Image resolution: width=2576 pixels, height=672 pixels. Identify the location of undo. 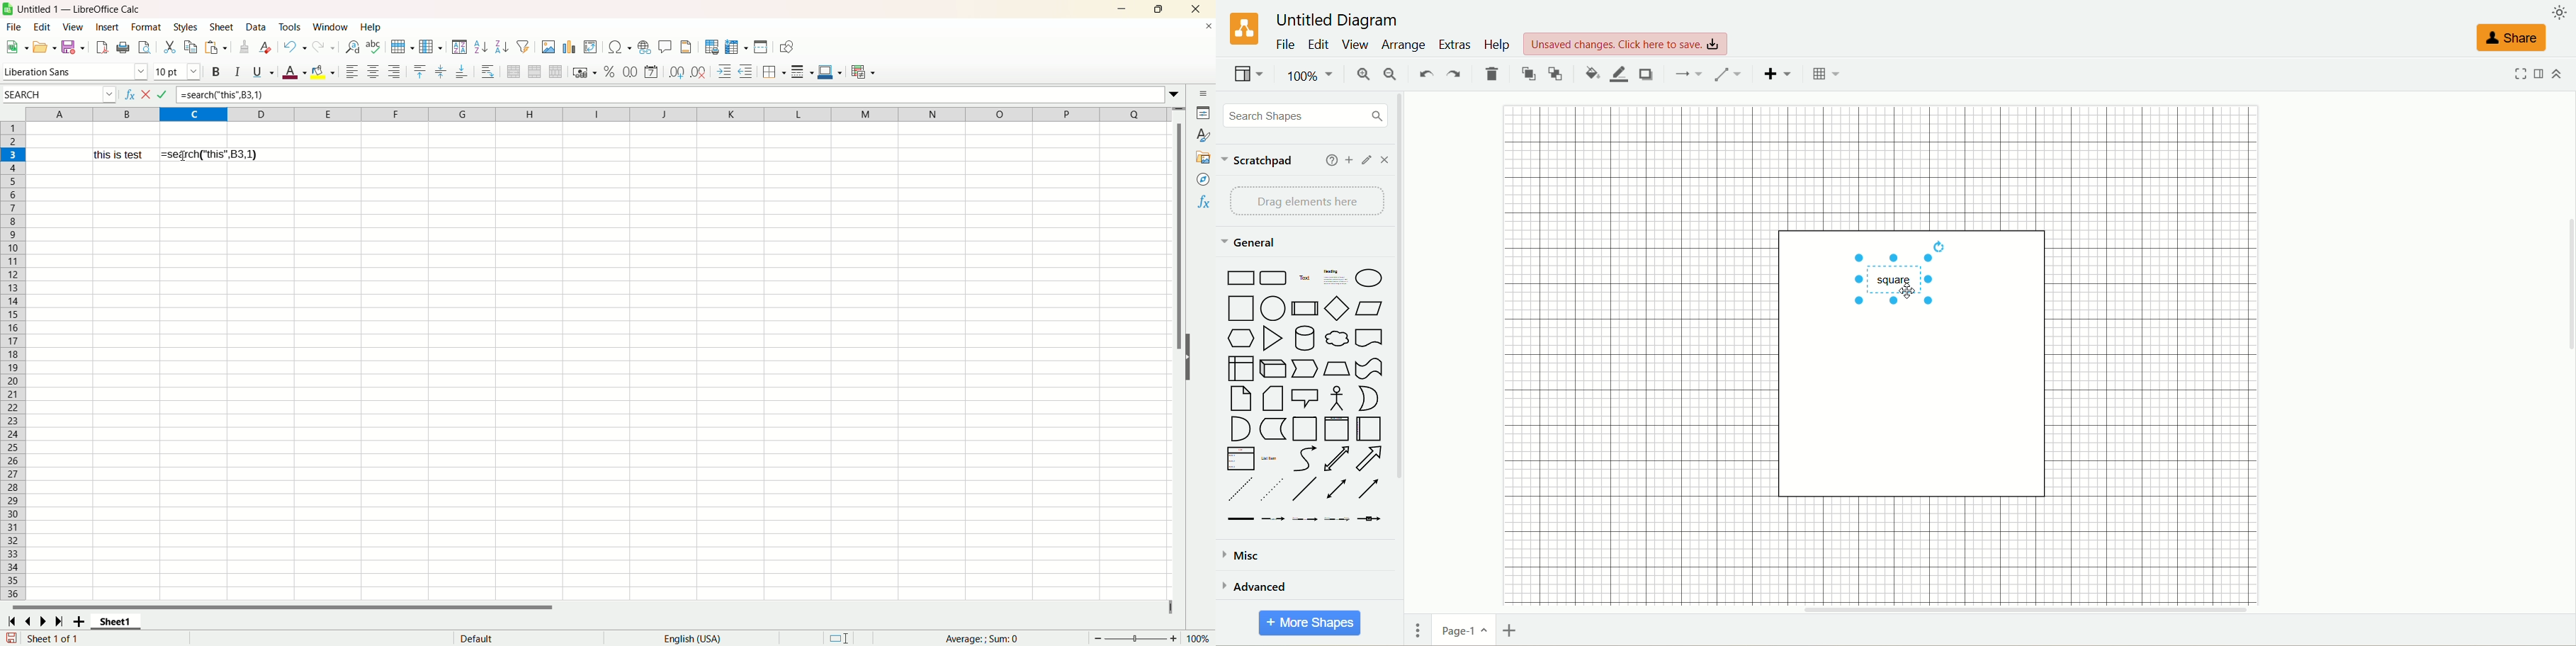
(1425, 75).